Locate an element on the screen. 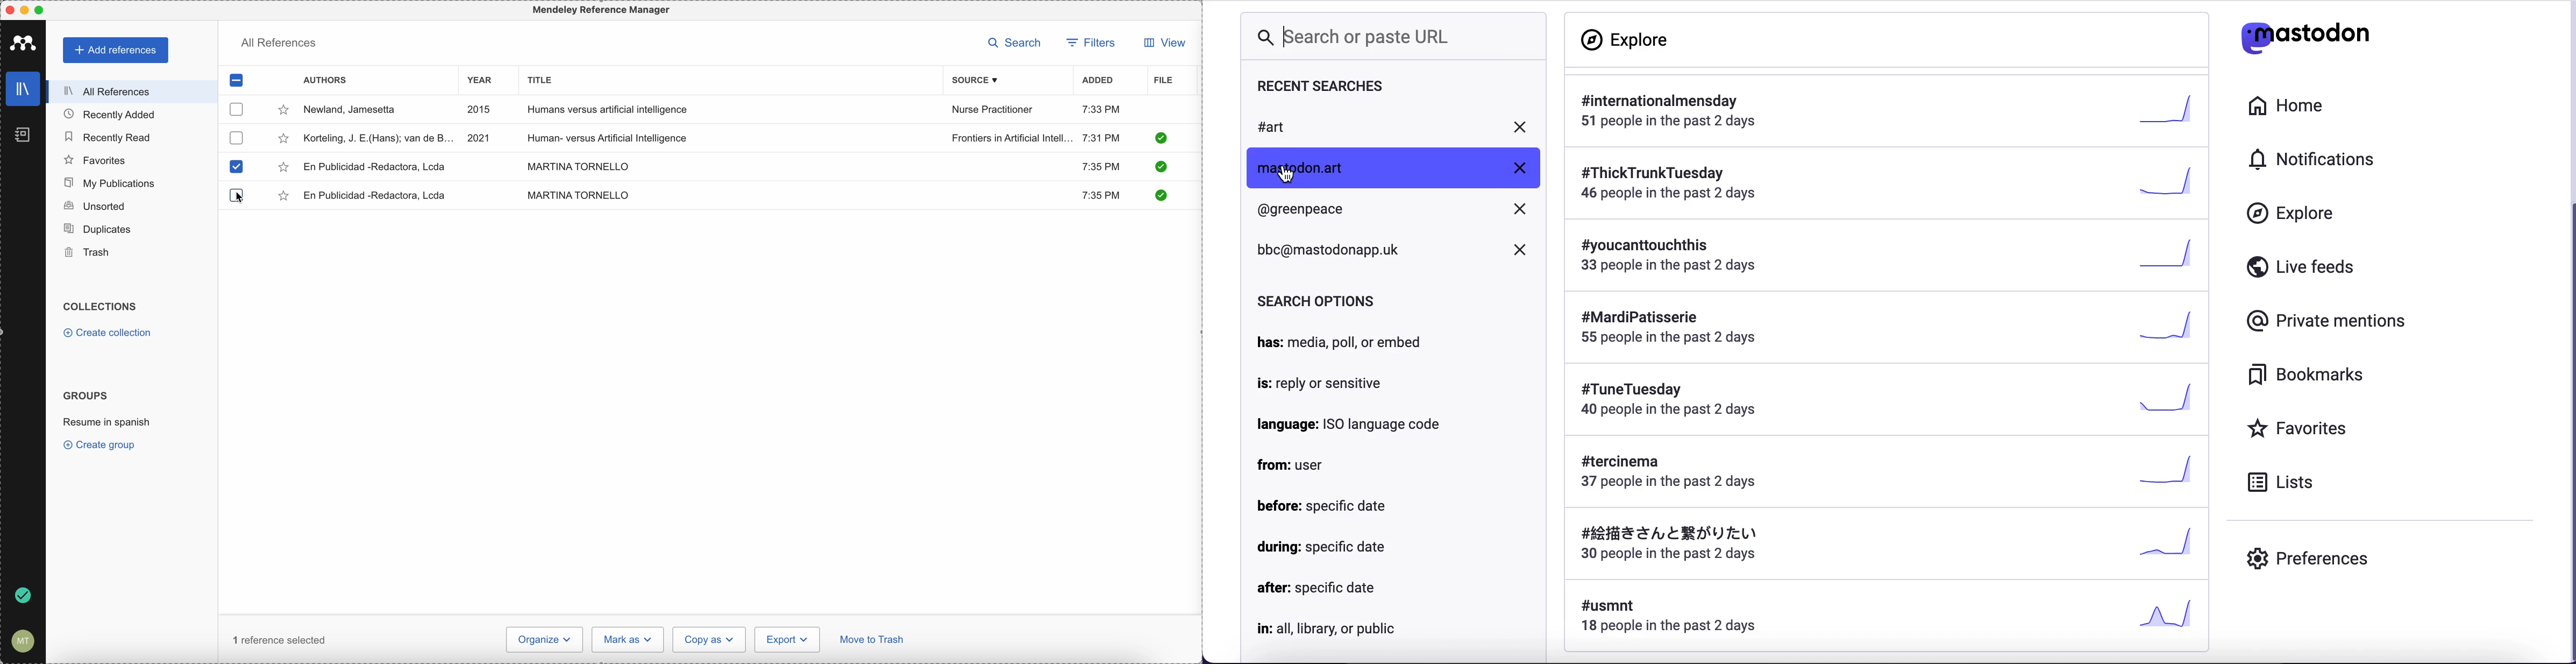 This screenshot has width=2576, height=672. #youcanttouchthis is located at coordinates (1885, 262).